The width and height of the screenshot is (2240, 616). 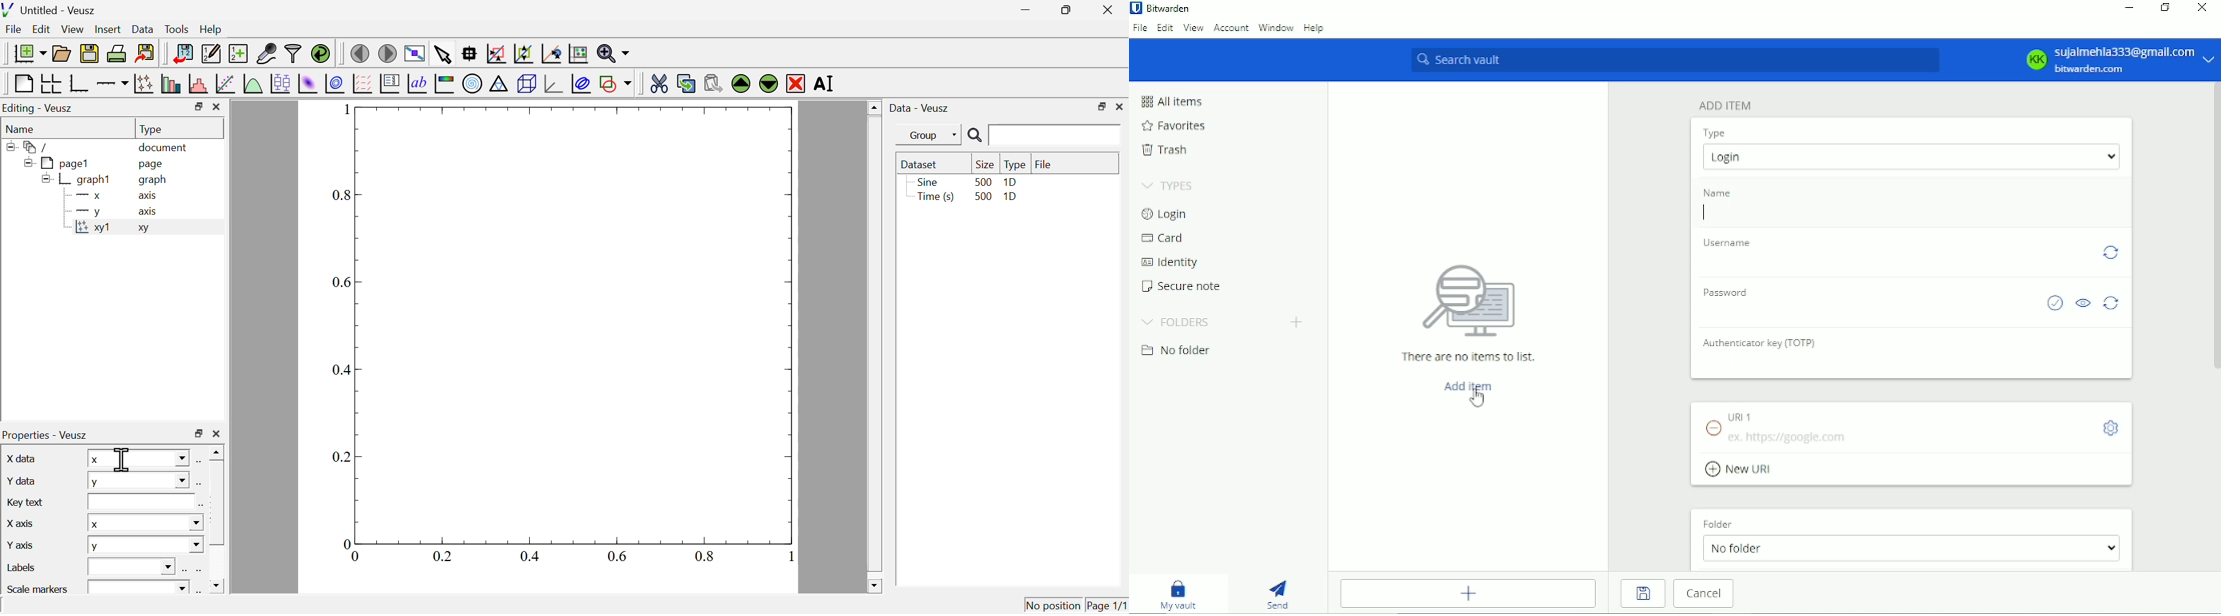 What do you see at coordinates (2113, 306) in the screenshot?
I see `Generate password` at bounding box center [2113, 306].